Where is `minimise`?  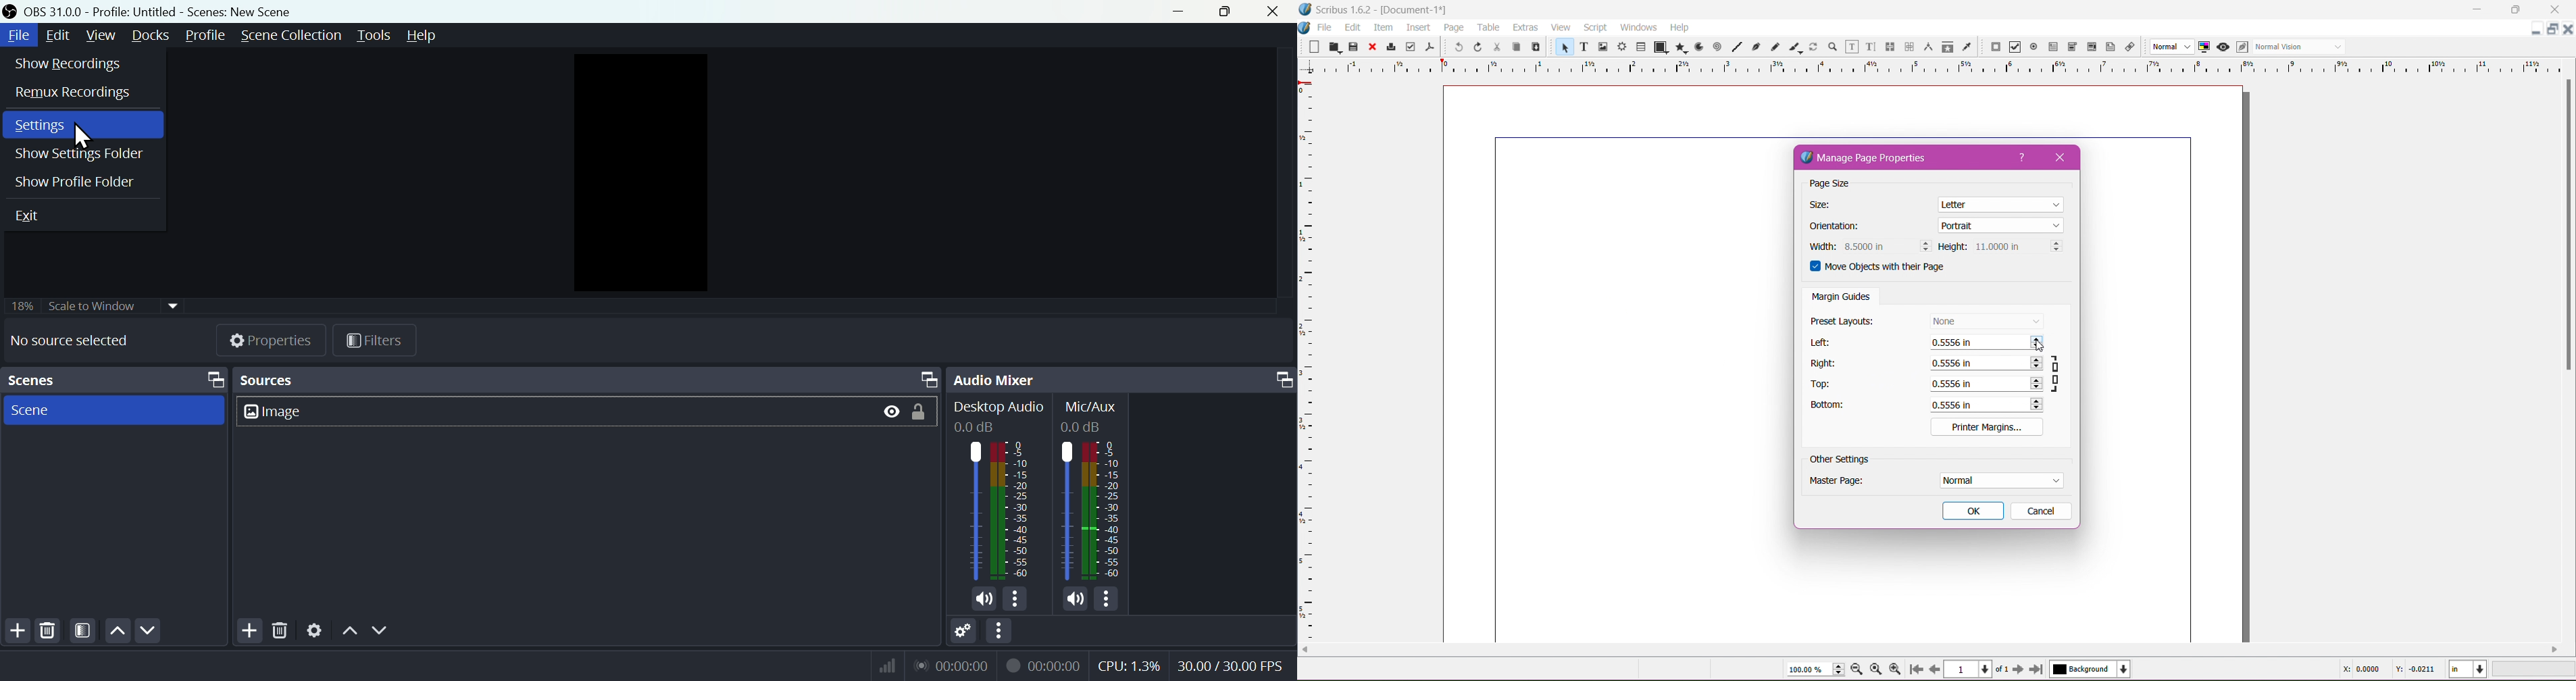 minimise is located at coordinates (1184, 11).